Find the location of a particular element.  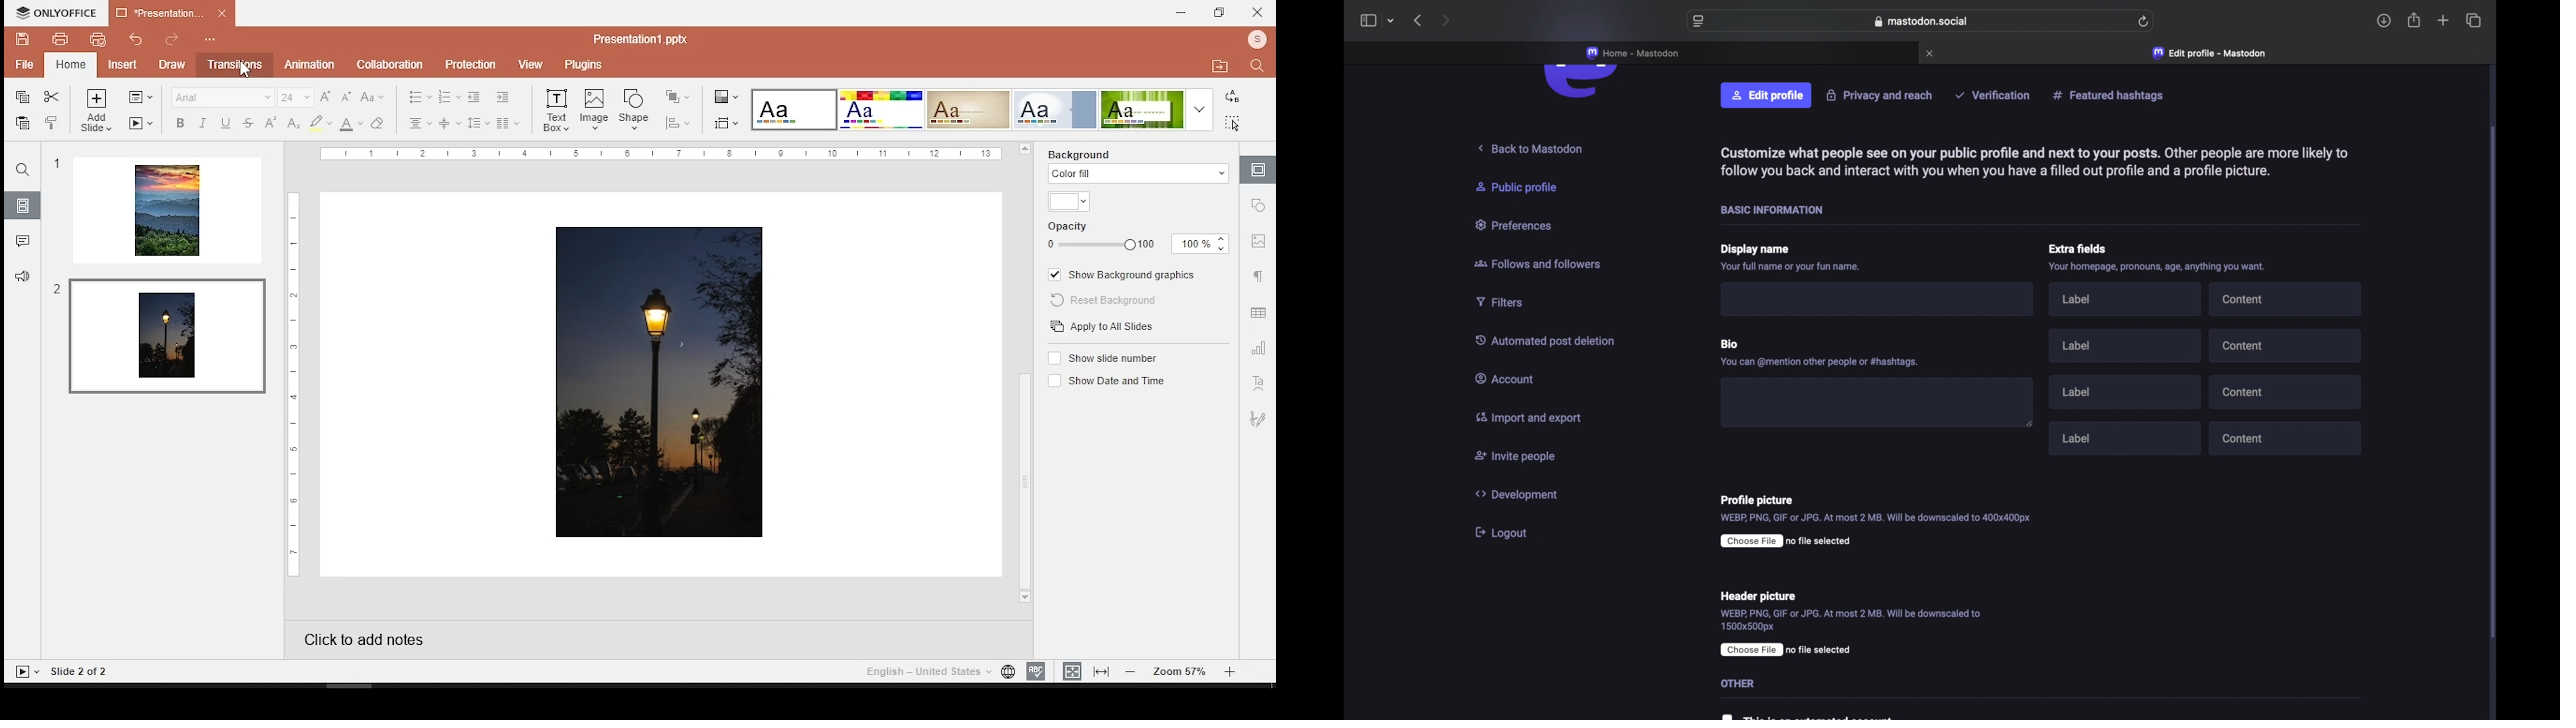

Header picture is located at coordinates (1759, 595).